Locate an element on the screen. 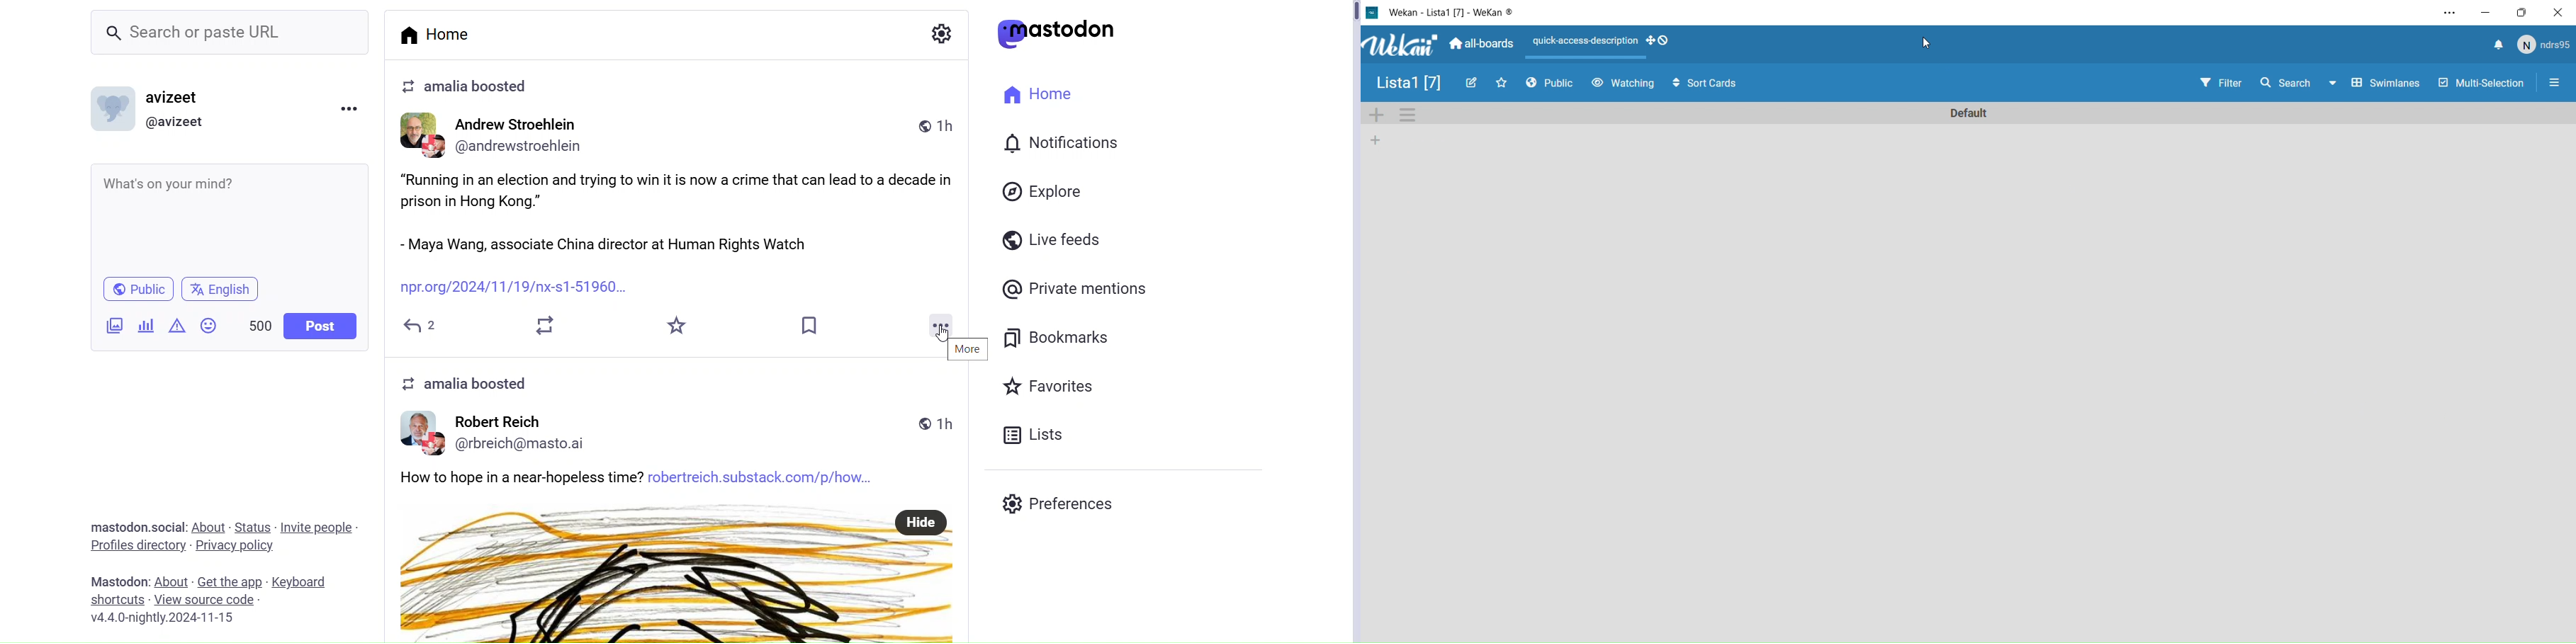 This screenshot has width=2576, height=644. notify is located at coordinates (2499, 49).